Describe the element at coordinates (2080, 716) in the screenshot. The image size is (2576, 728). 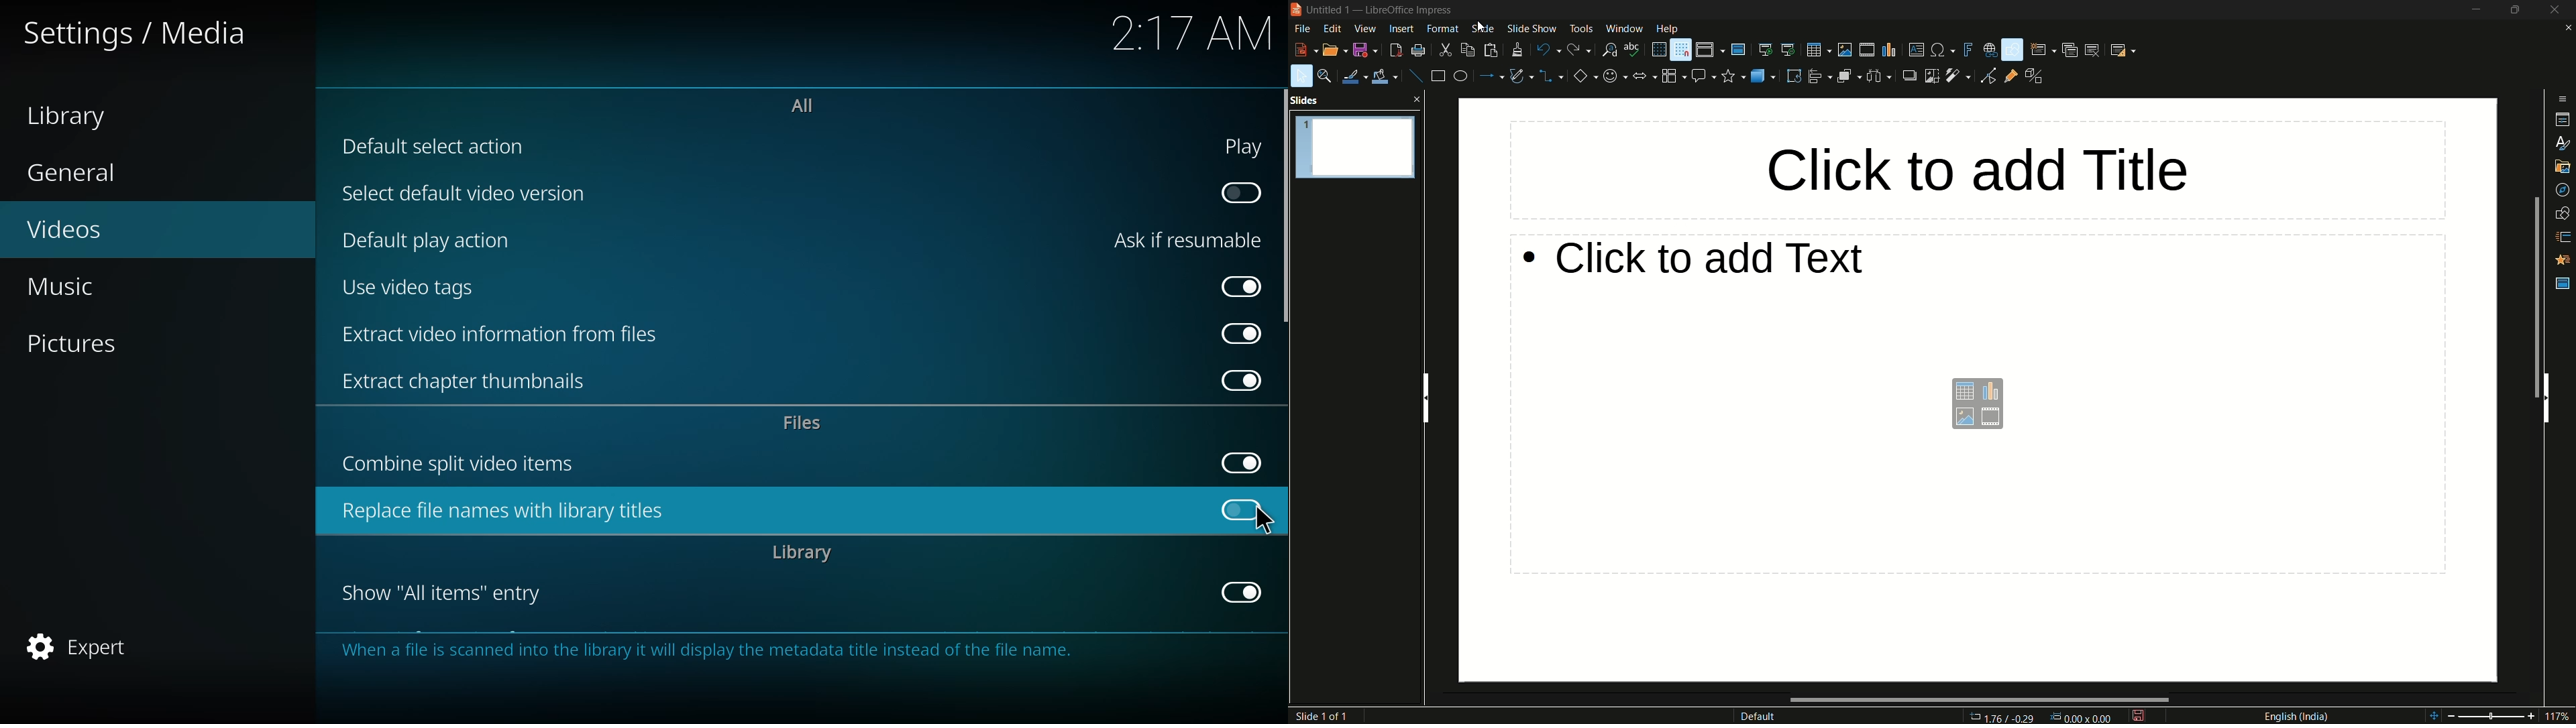
I see `width & height of selected object` at that location.